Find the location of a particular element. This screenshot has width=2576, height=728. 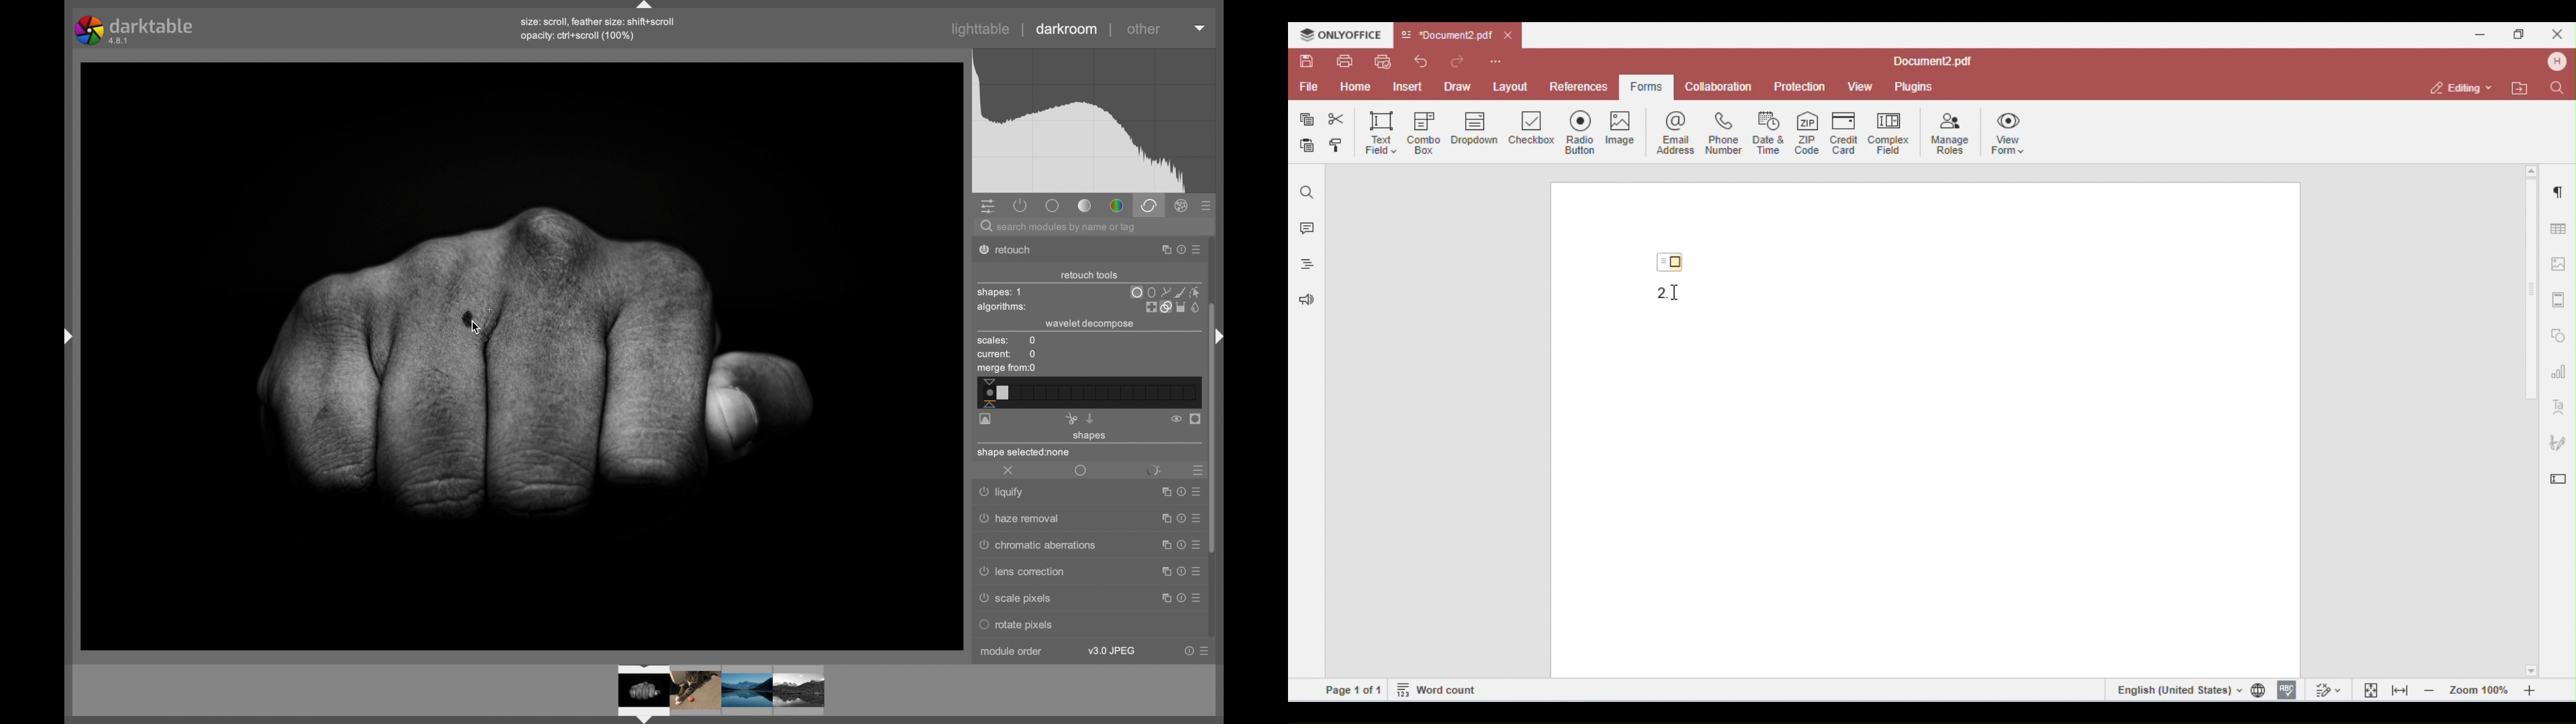

rotate pixels is located at coordinates (1051, 625).